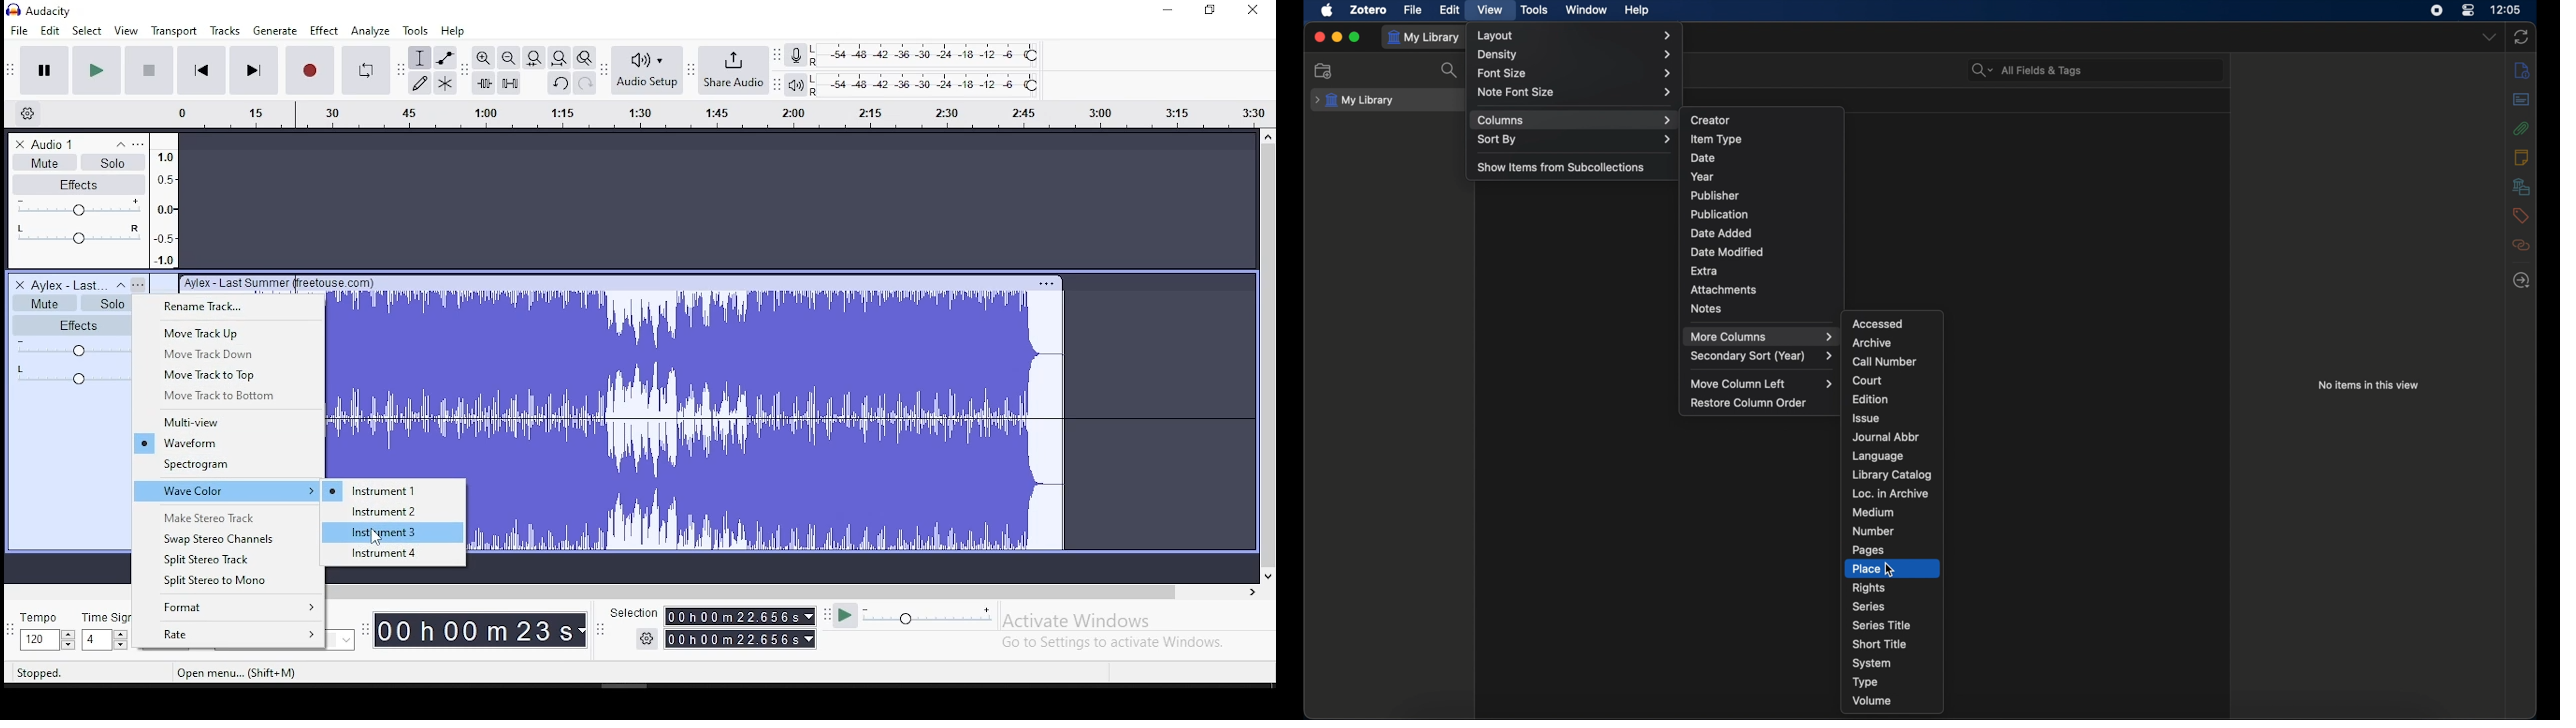 This screenshot has width=2576, height=728. Describe the element at coordinates (226, 443) in the screenshot. I see `waveform` at that location.